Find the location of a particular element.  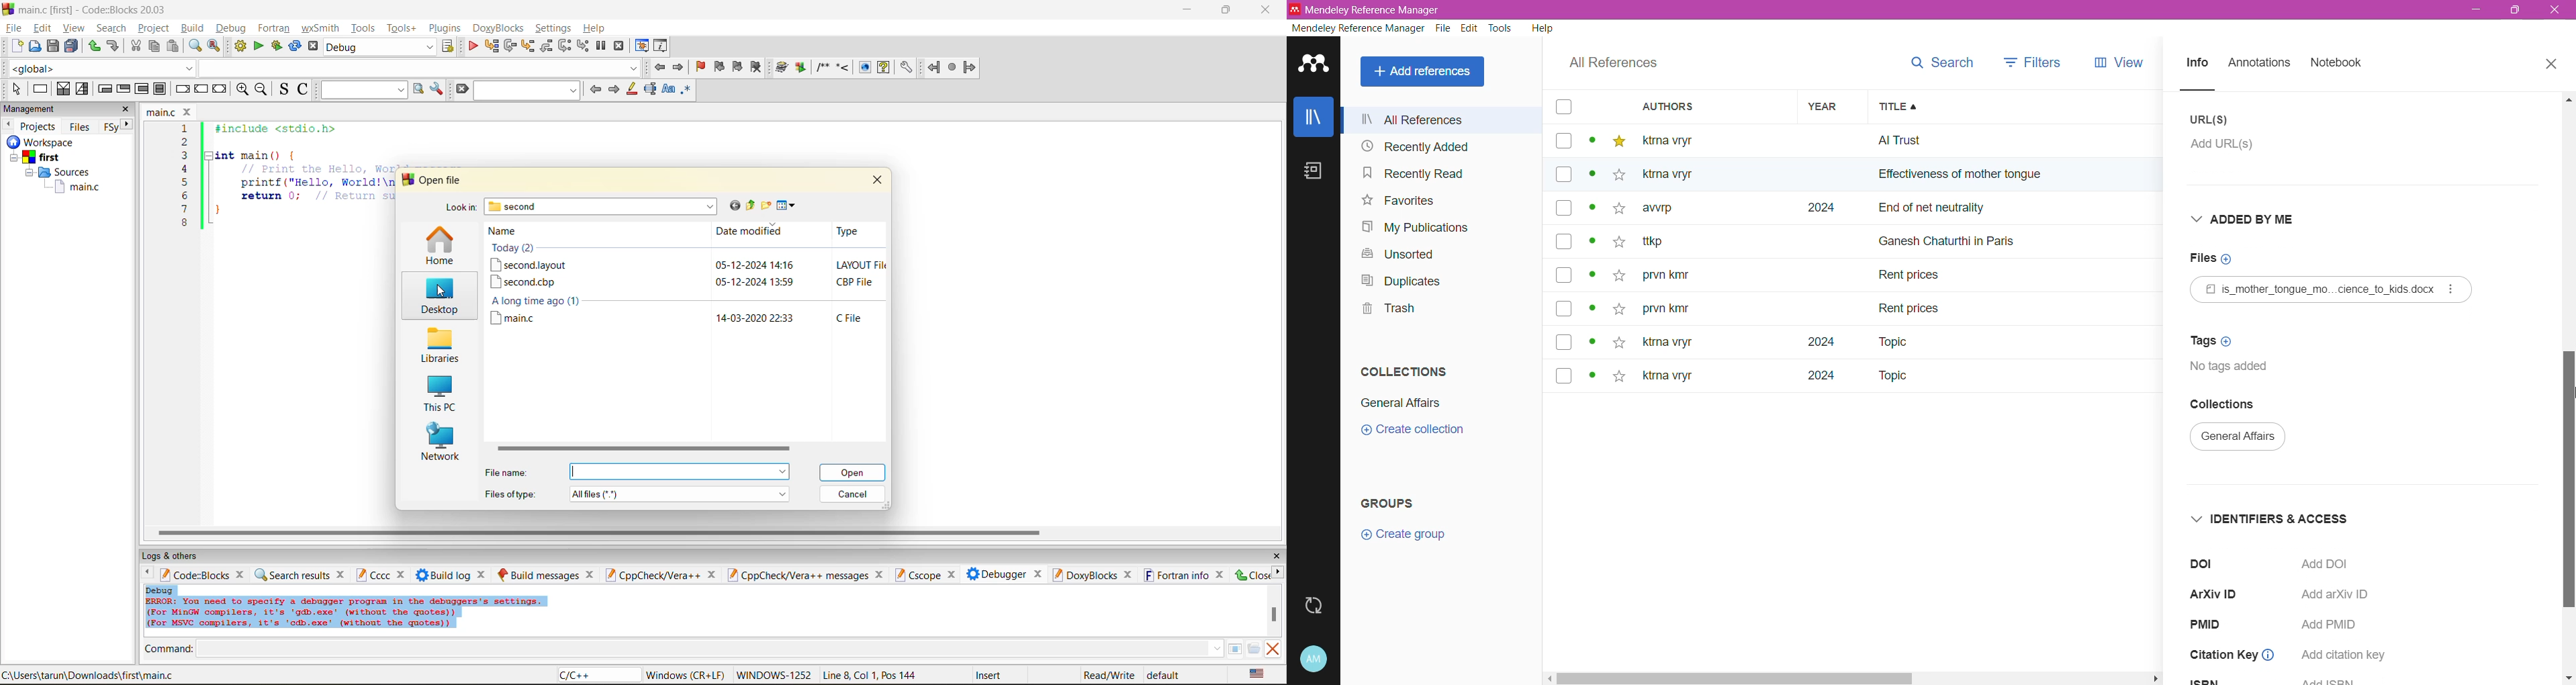

Recently Read is located at coordinates (1428, 173).